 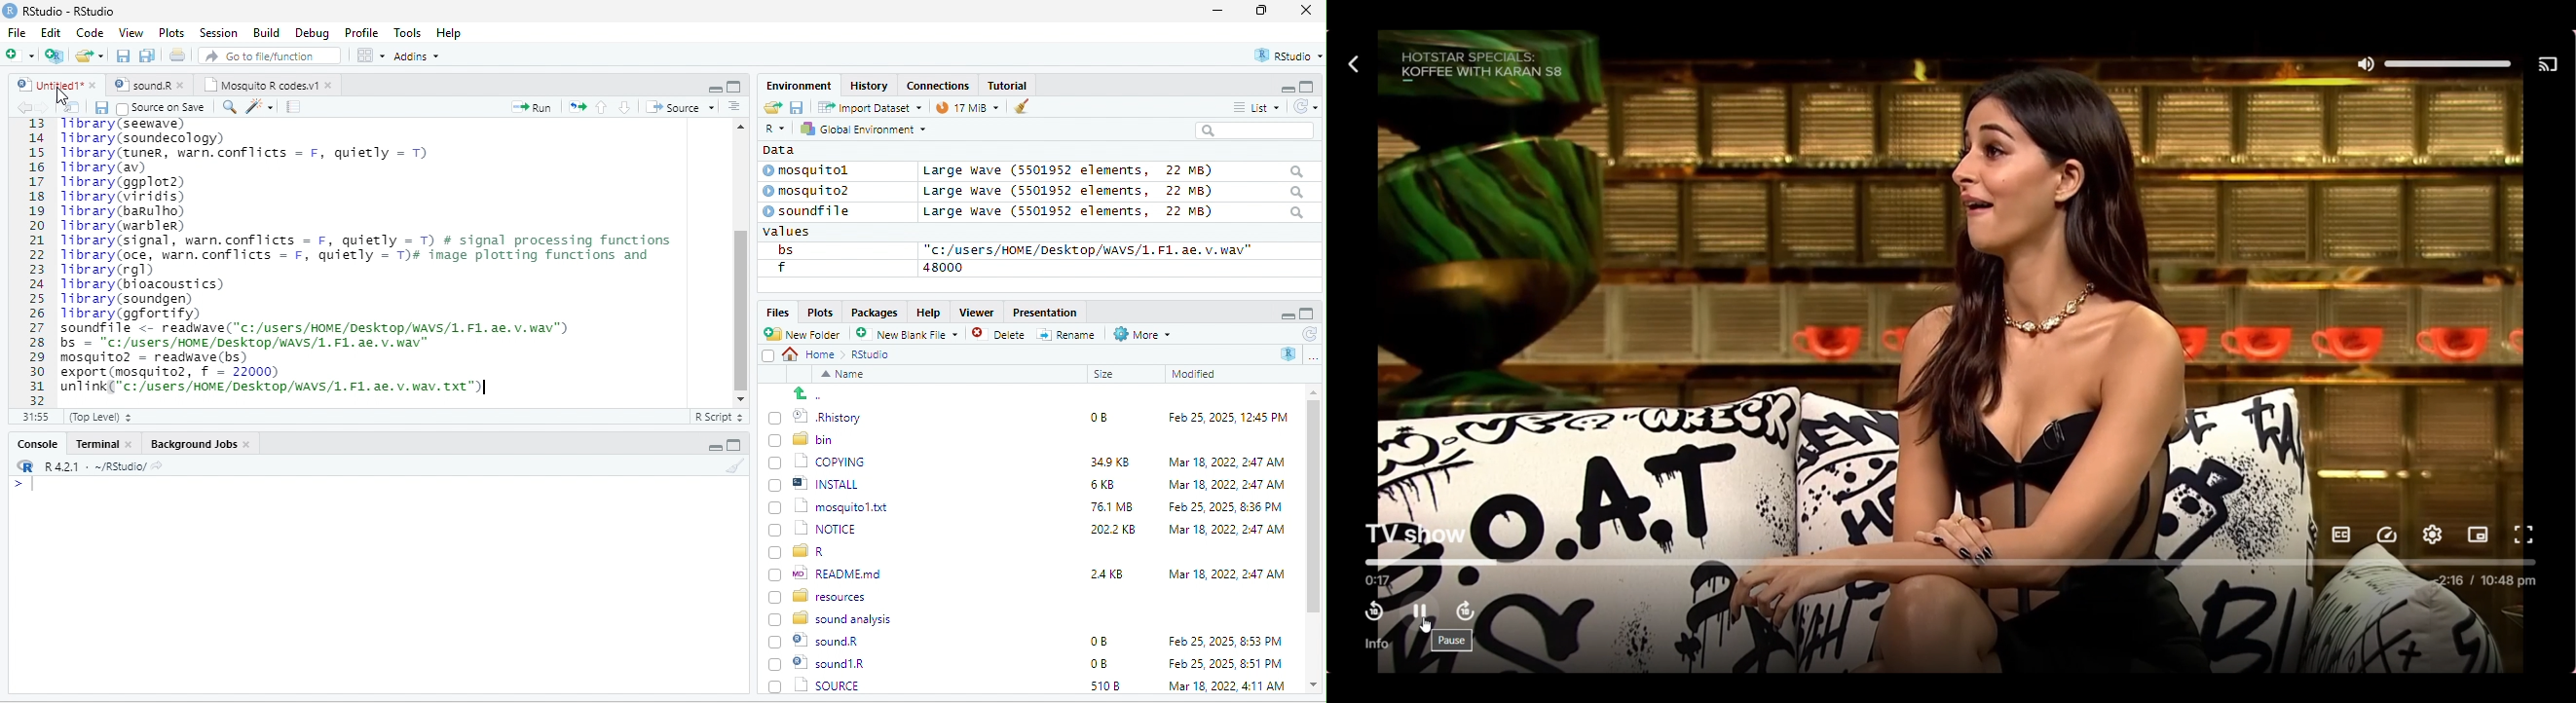 I want to click on search, so click(x=1254, y=130).